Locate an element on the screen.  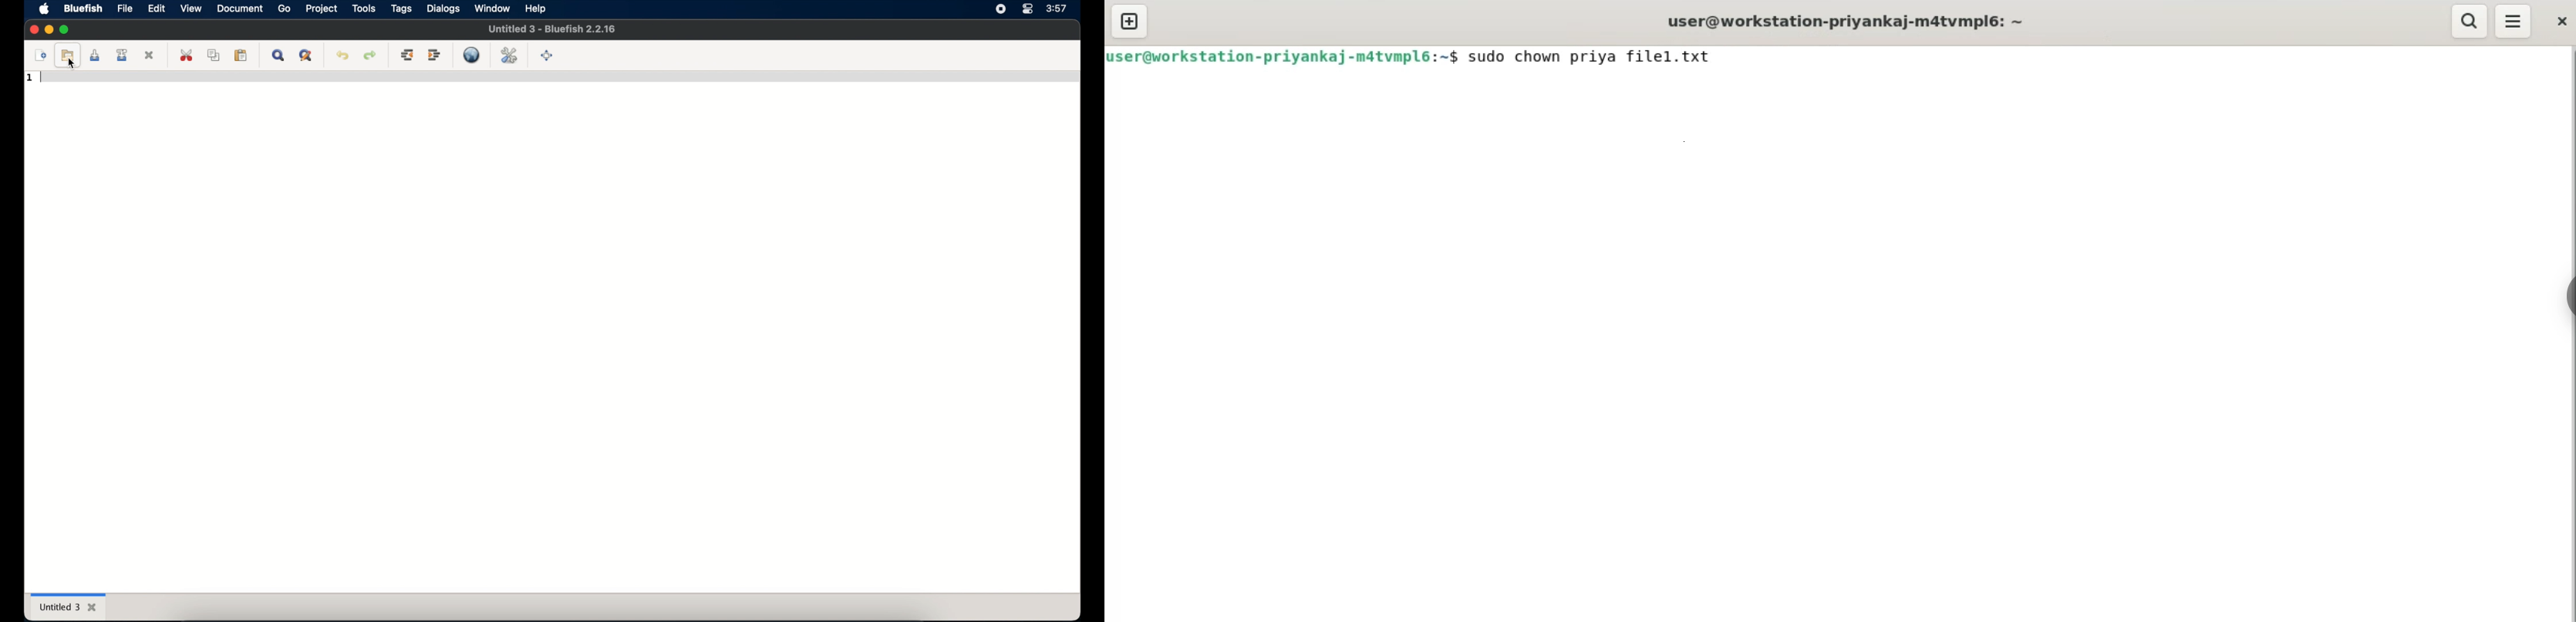
edit is located at coordinates (157, 9).